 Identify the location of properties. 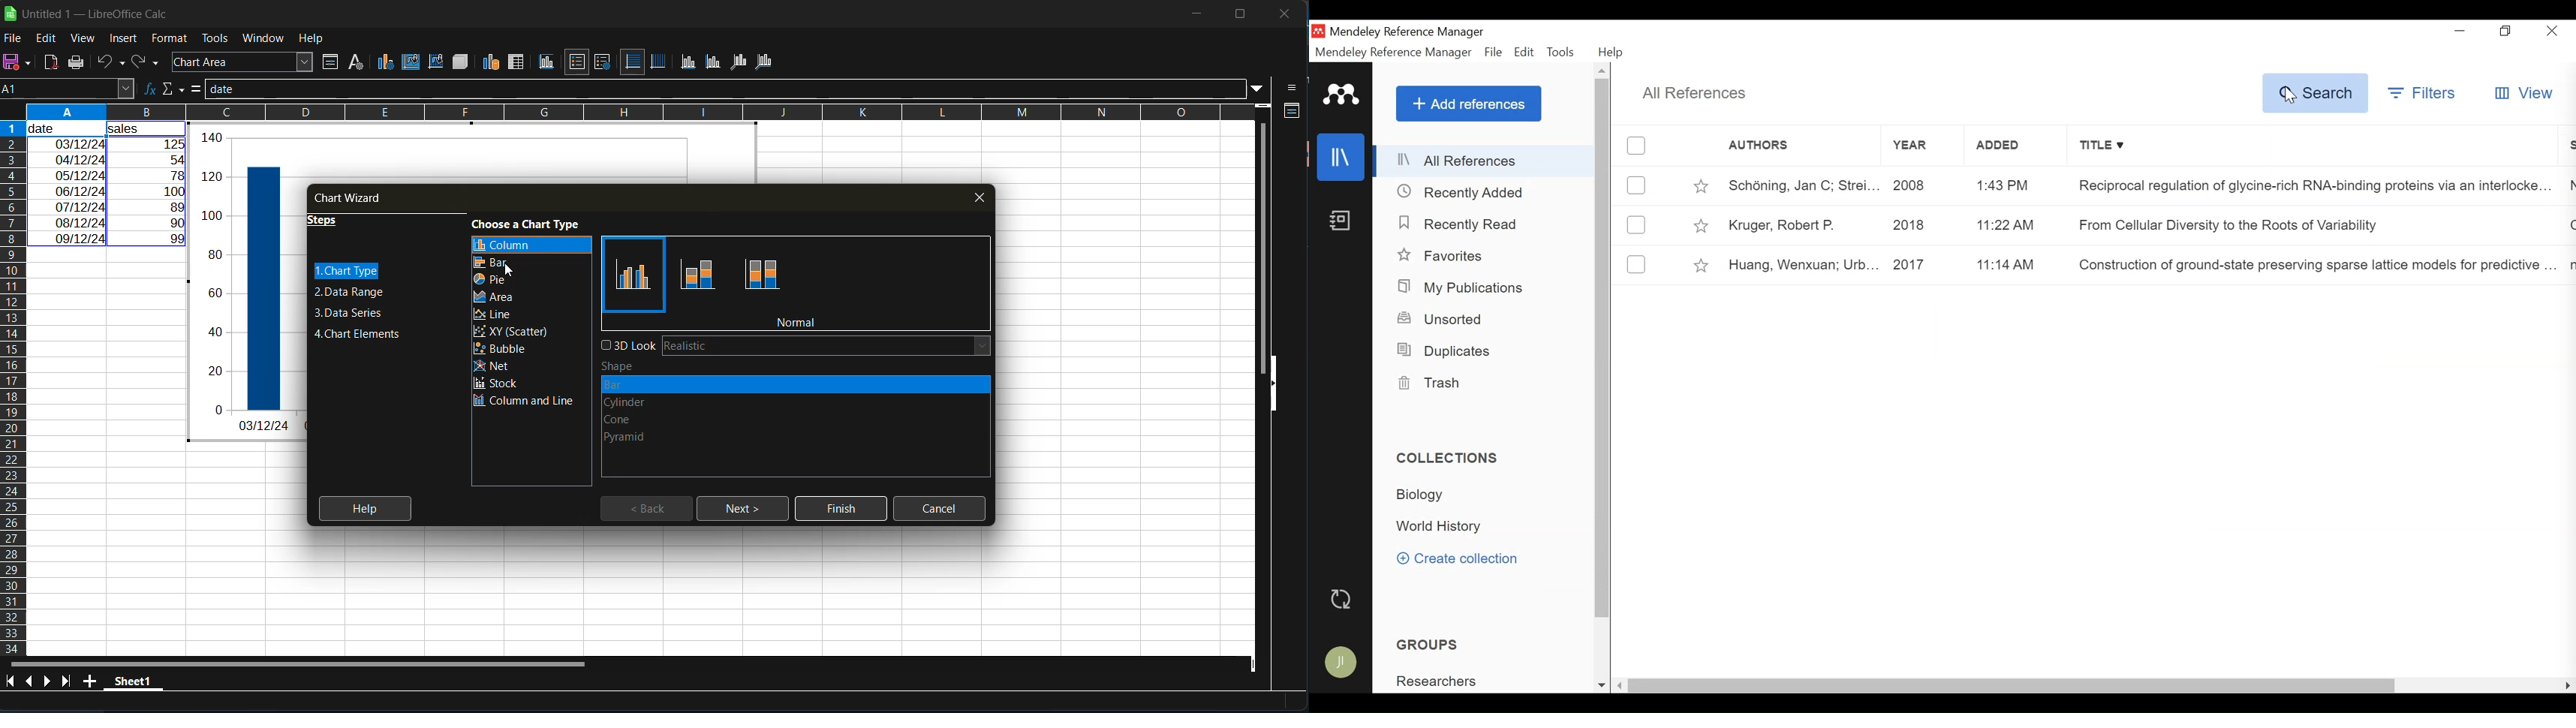
(1291, 113).